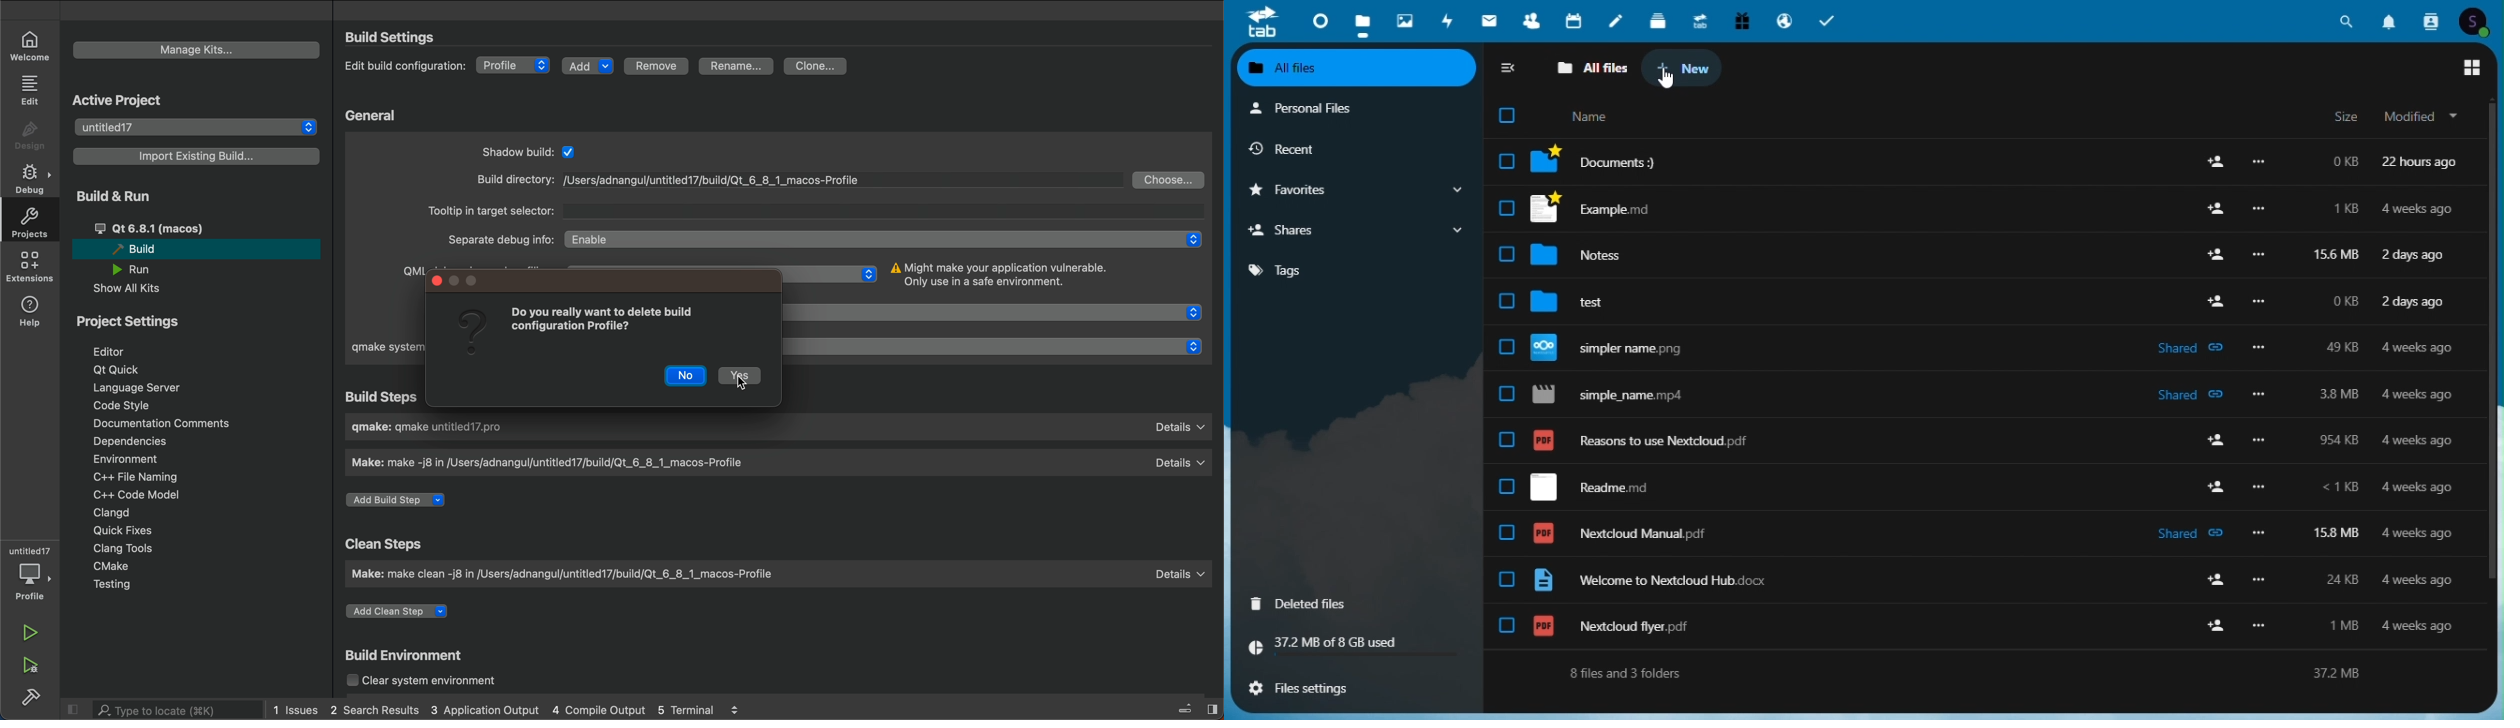 This screenshot has width=2520, height=728. I want to click on documents, so click(1602, 162).